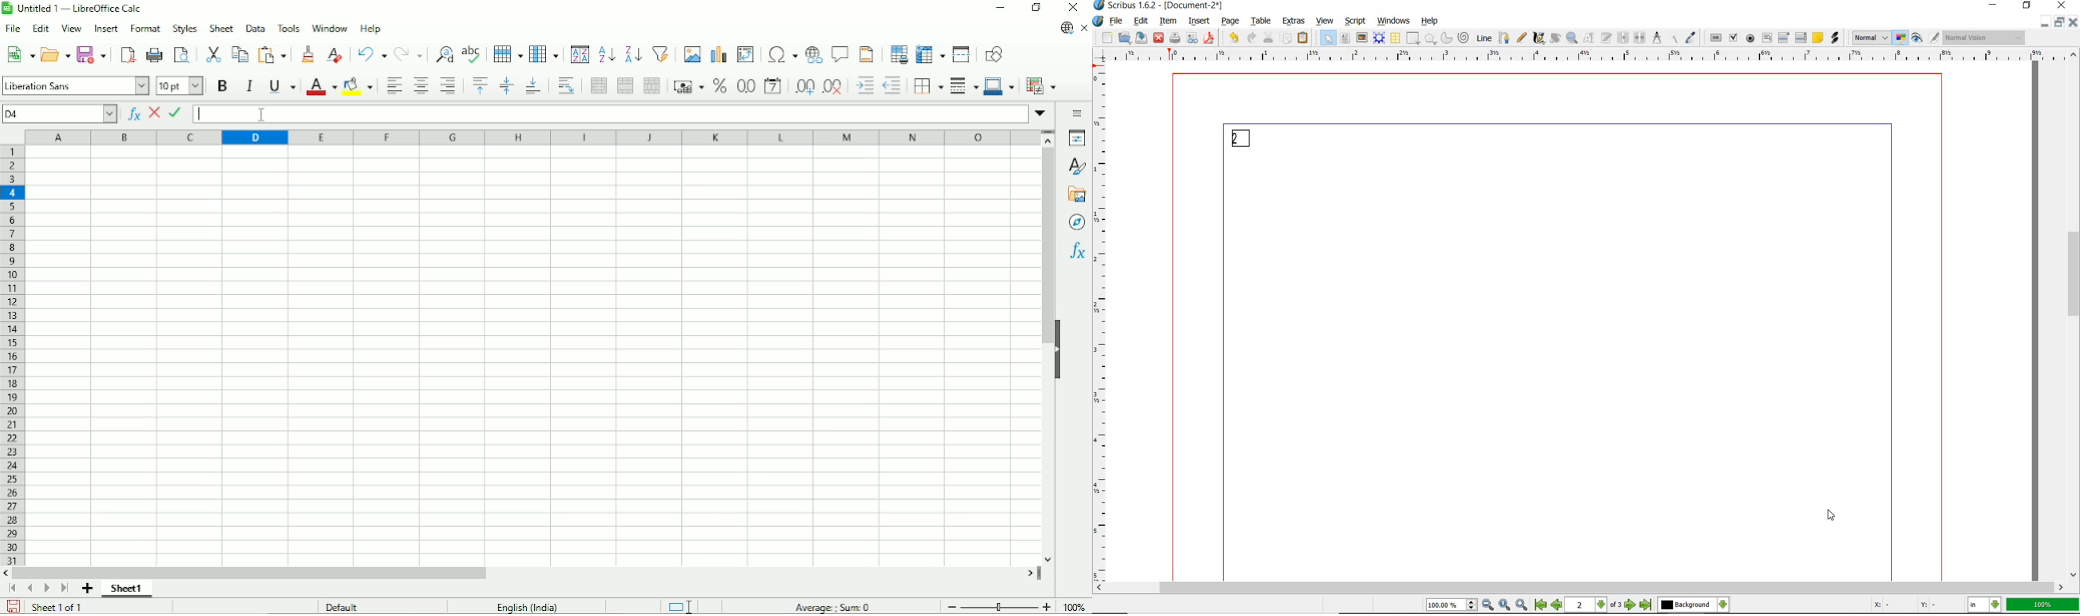 This screenshot has width=2100, height=616. What do you see at coordinates (221, 86) in the screenshot?
I see `Bold` at bounding box center [221, 86].